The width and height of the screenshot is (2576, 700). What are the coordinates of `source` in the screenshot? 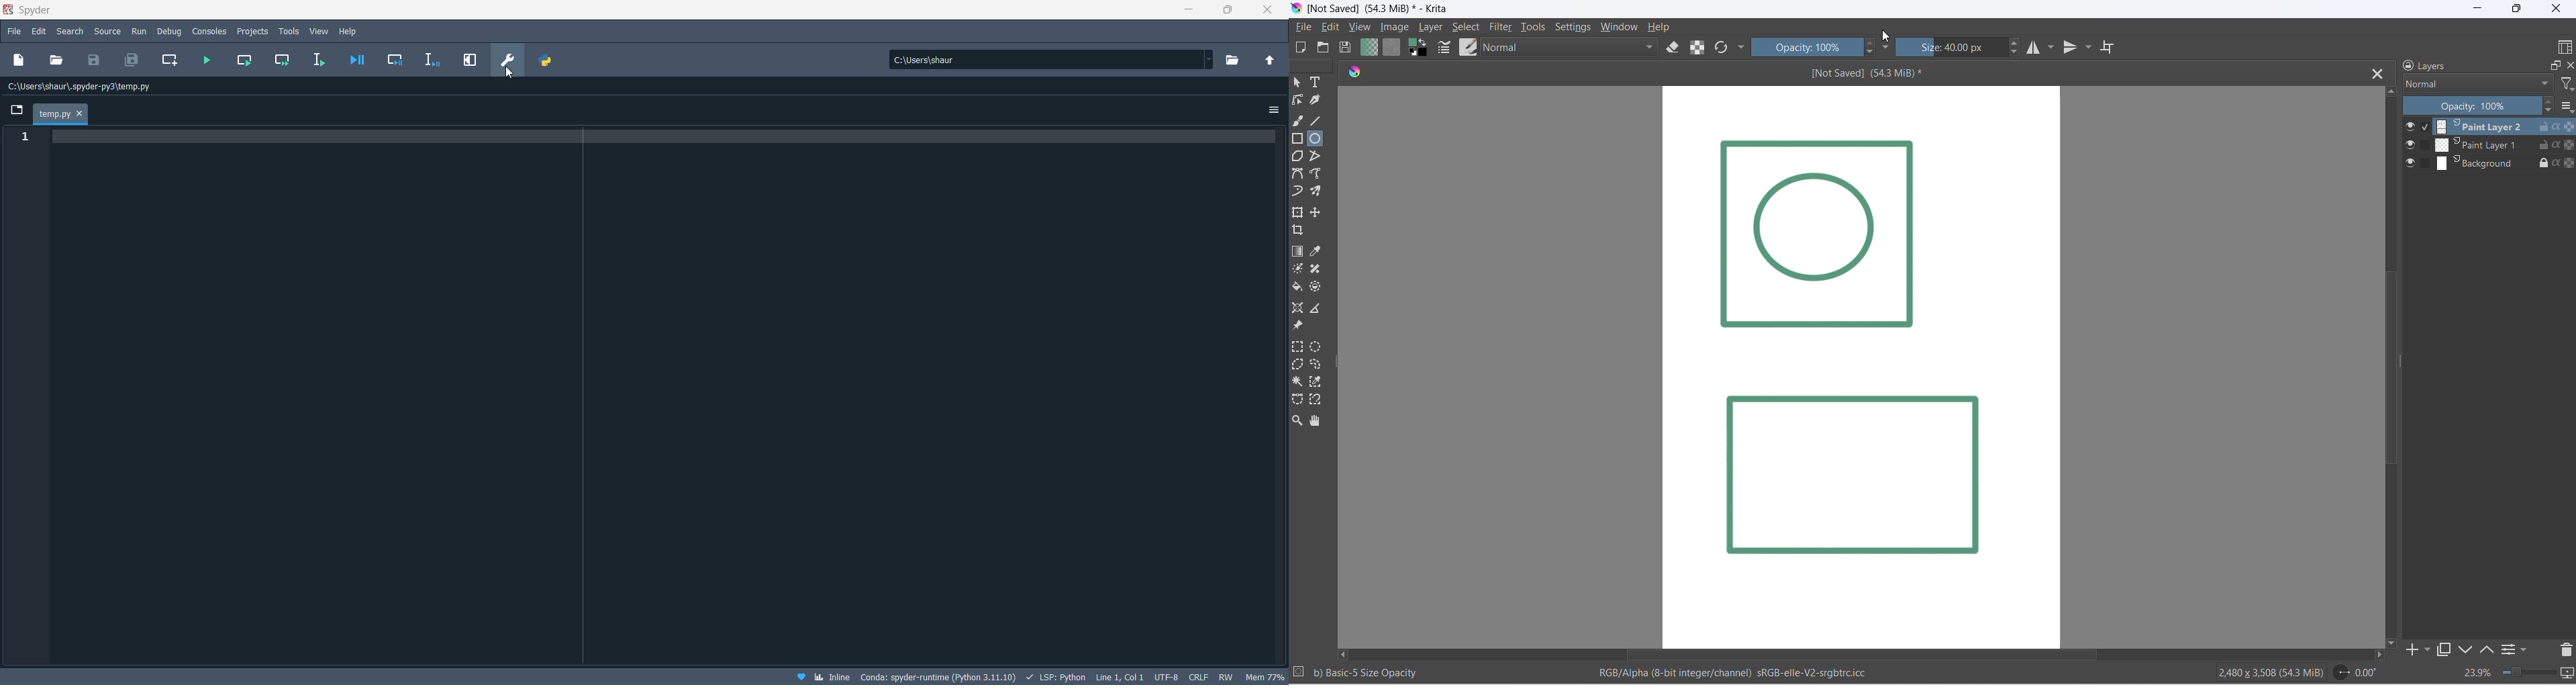 It's located at (108, 33).